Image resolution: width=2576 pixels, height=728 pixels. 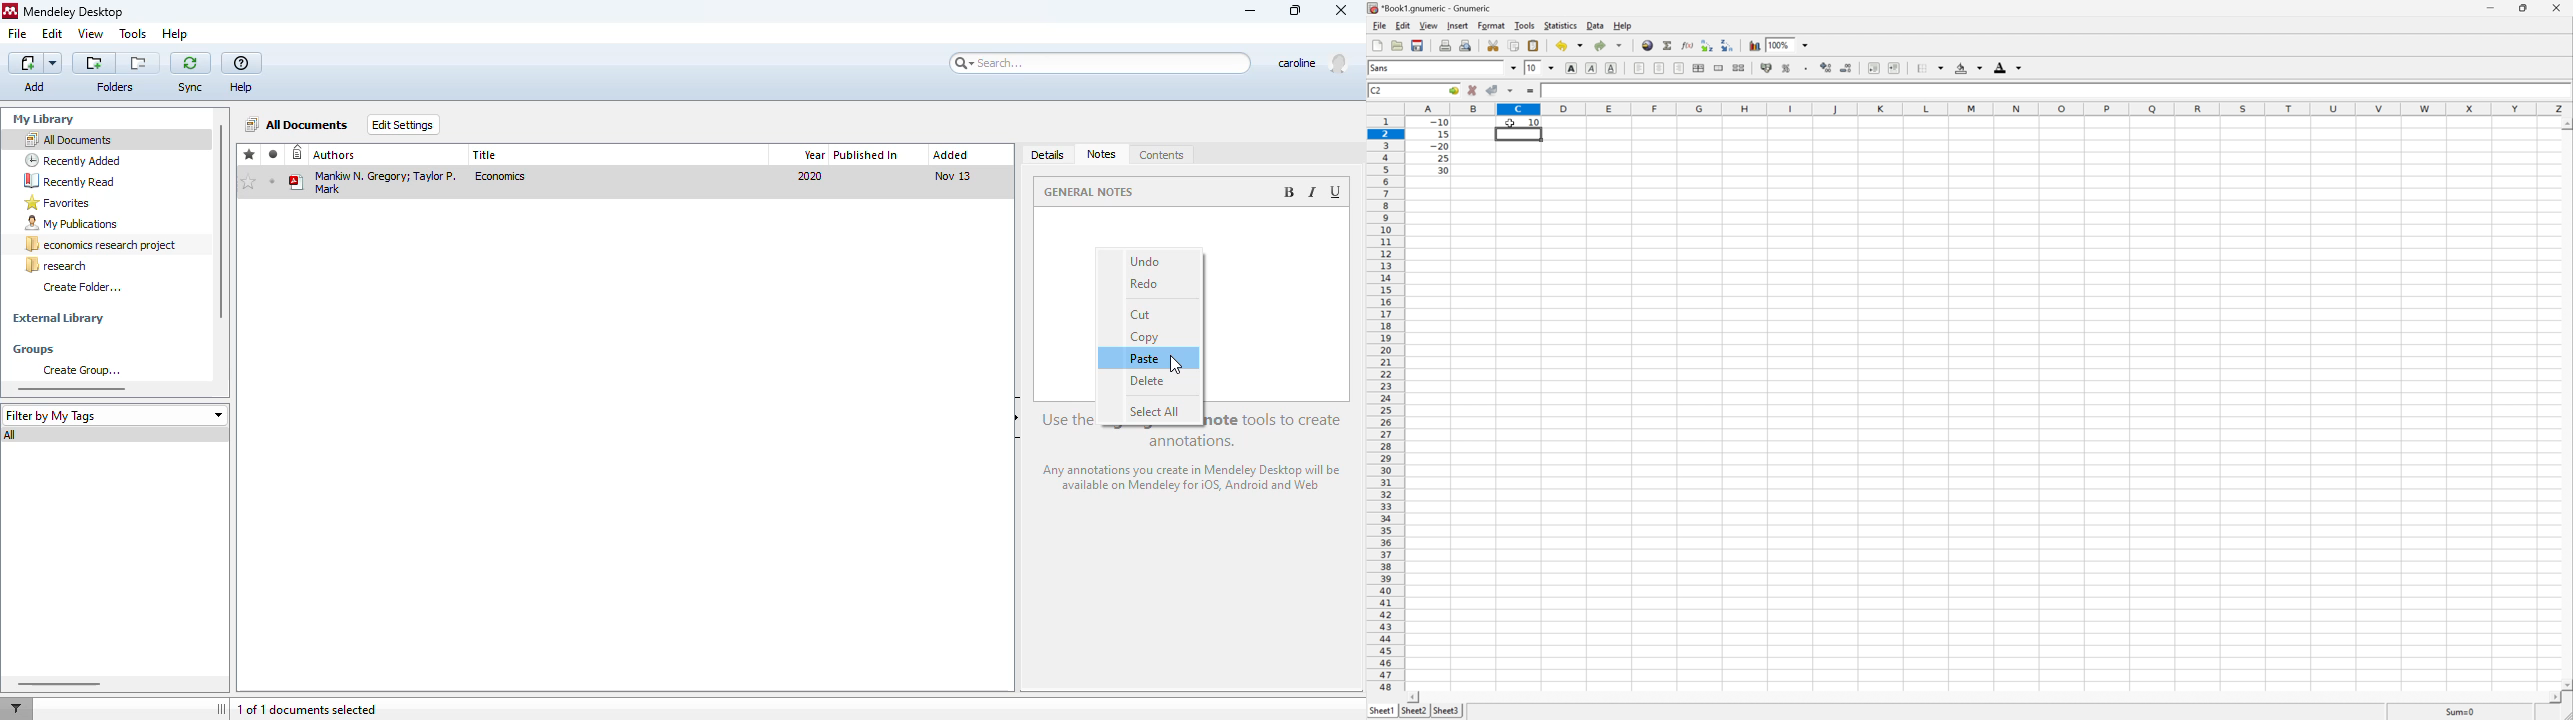 What do you see at coordinates (82, 286) in the screenshot?
I see `create folder` at bounding box center [82, 286].